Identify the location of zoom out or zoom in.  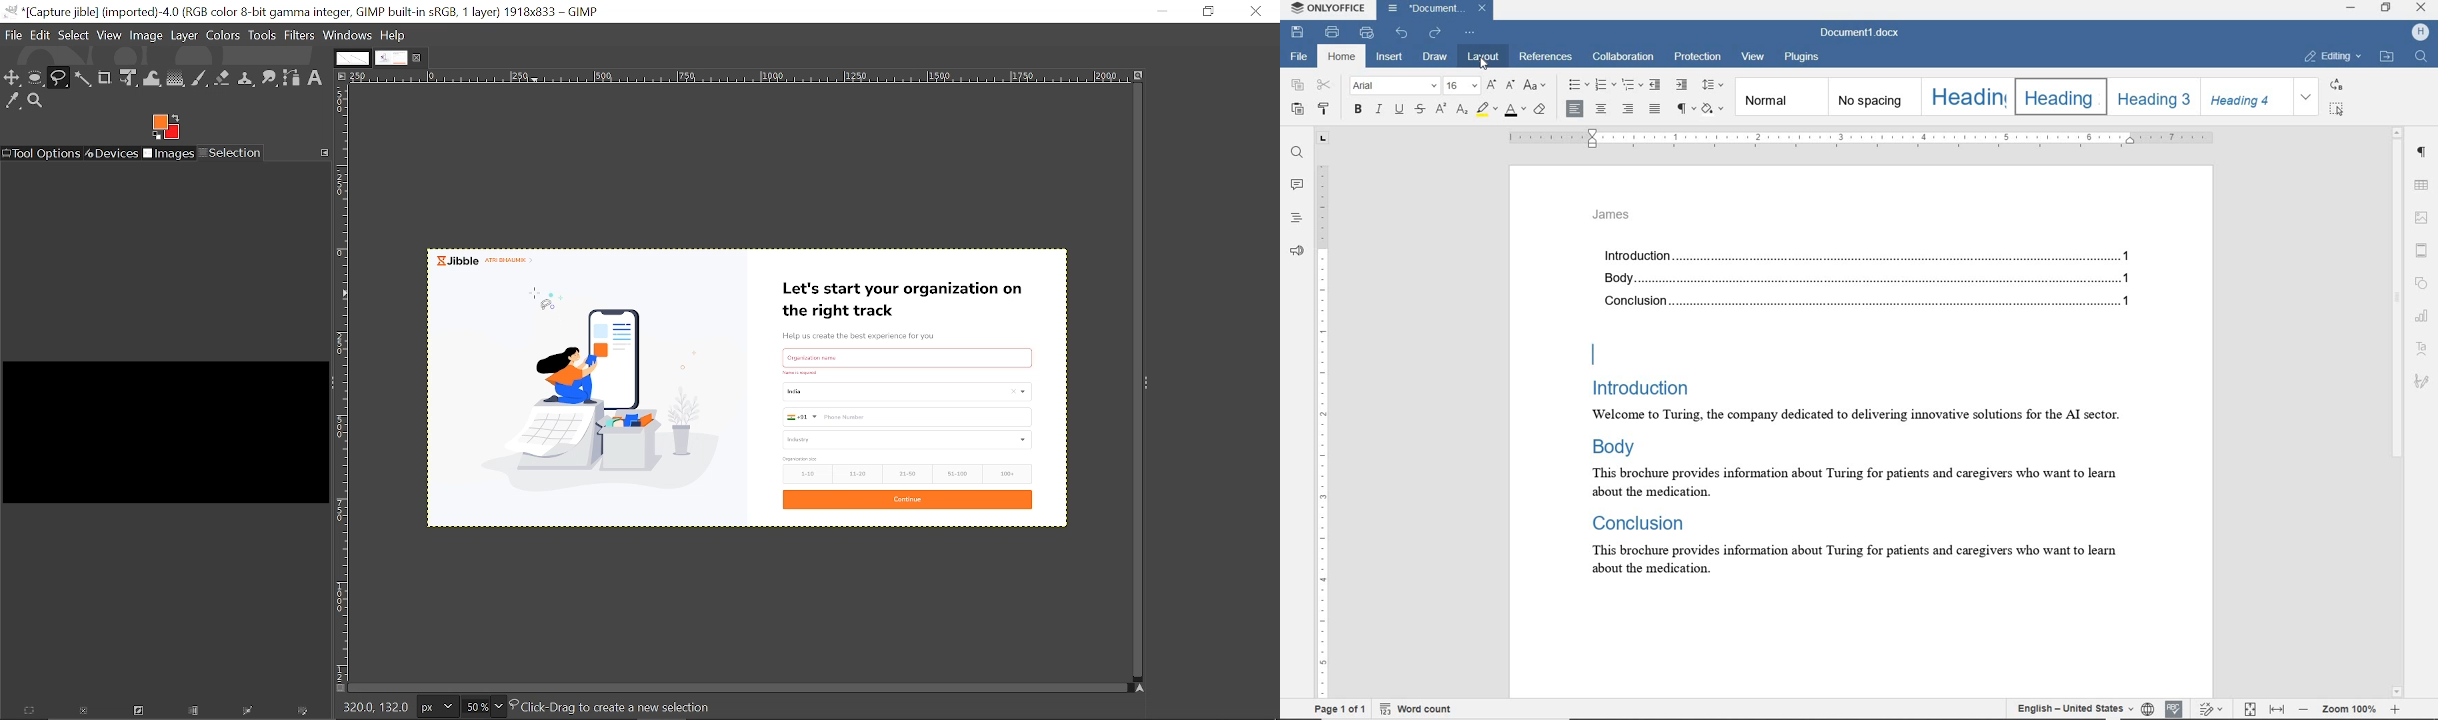
(2350, 708).